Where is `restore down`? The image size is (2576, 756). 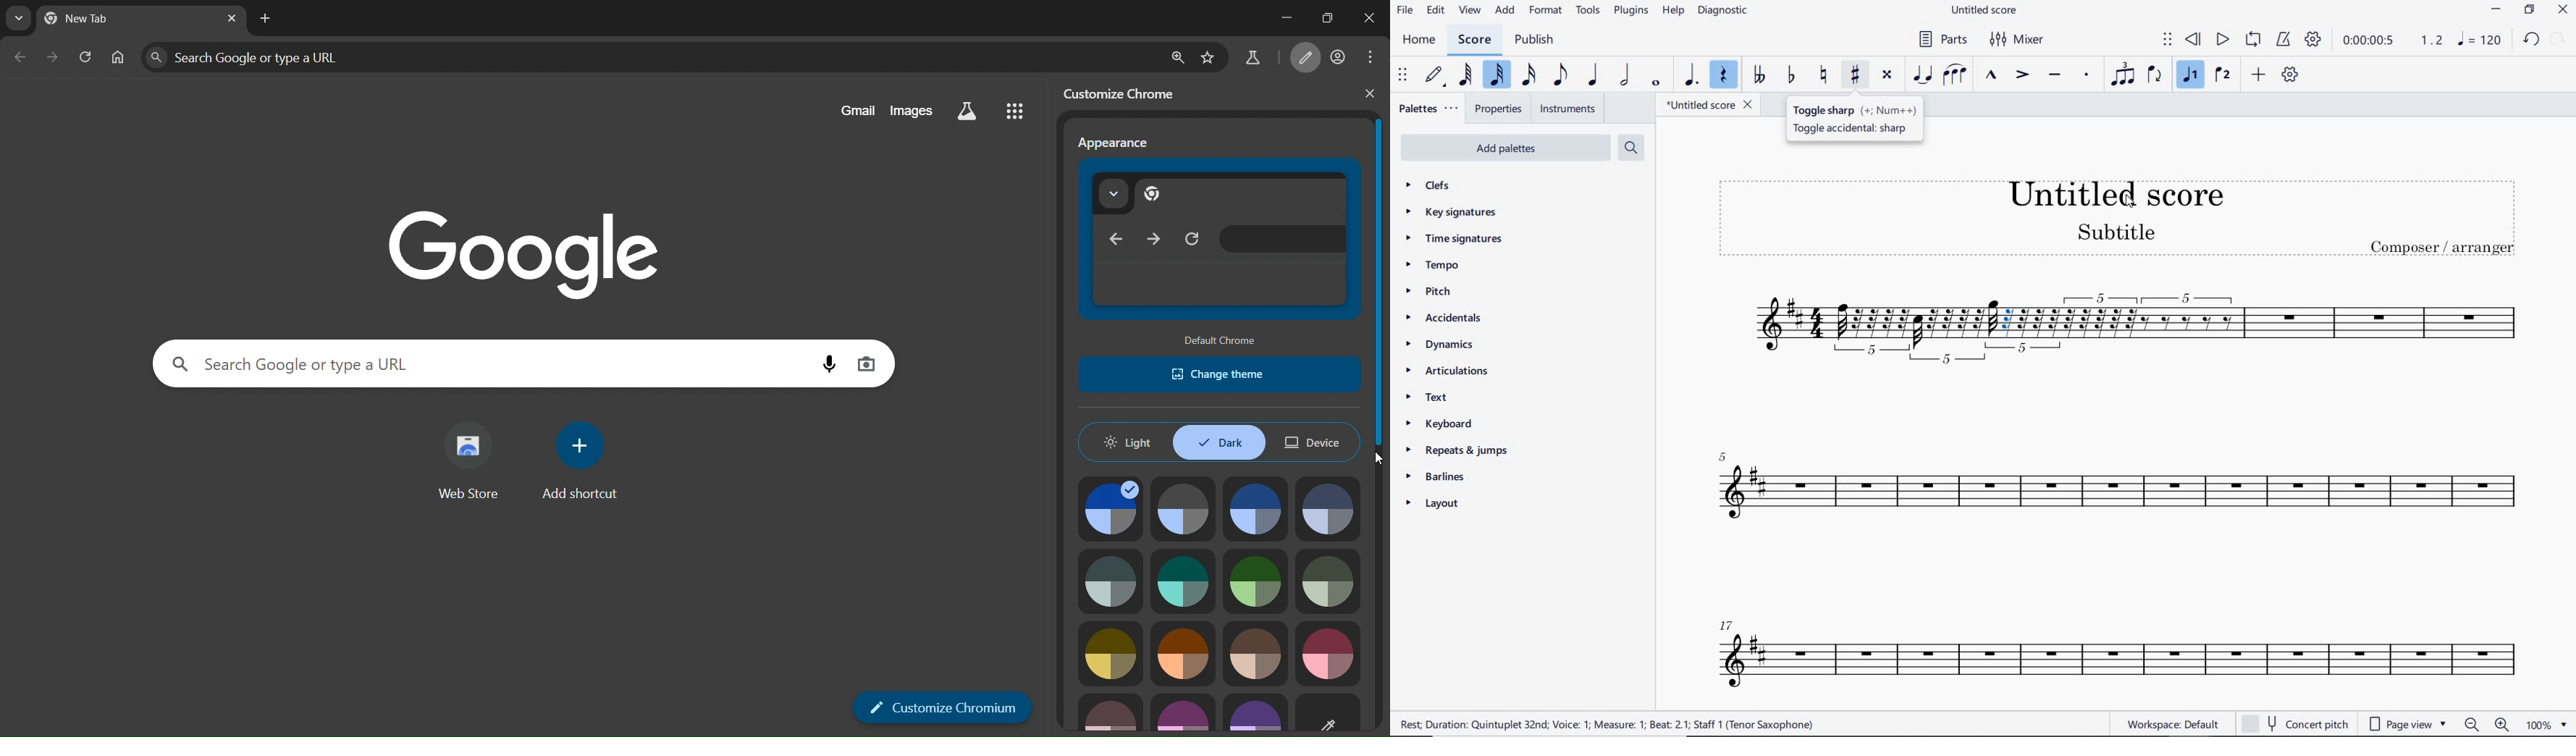
restore down is located at coordinates (1329, 19).